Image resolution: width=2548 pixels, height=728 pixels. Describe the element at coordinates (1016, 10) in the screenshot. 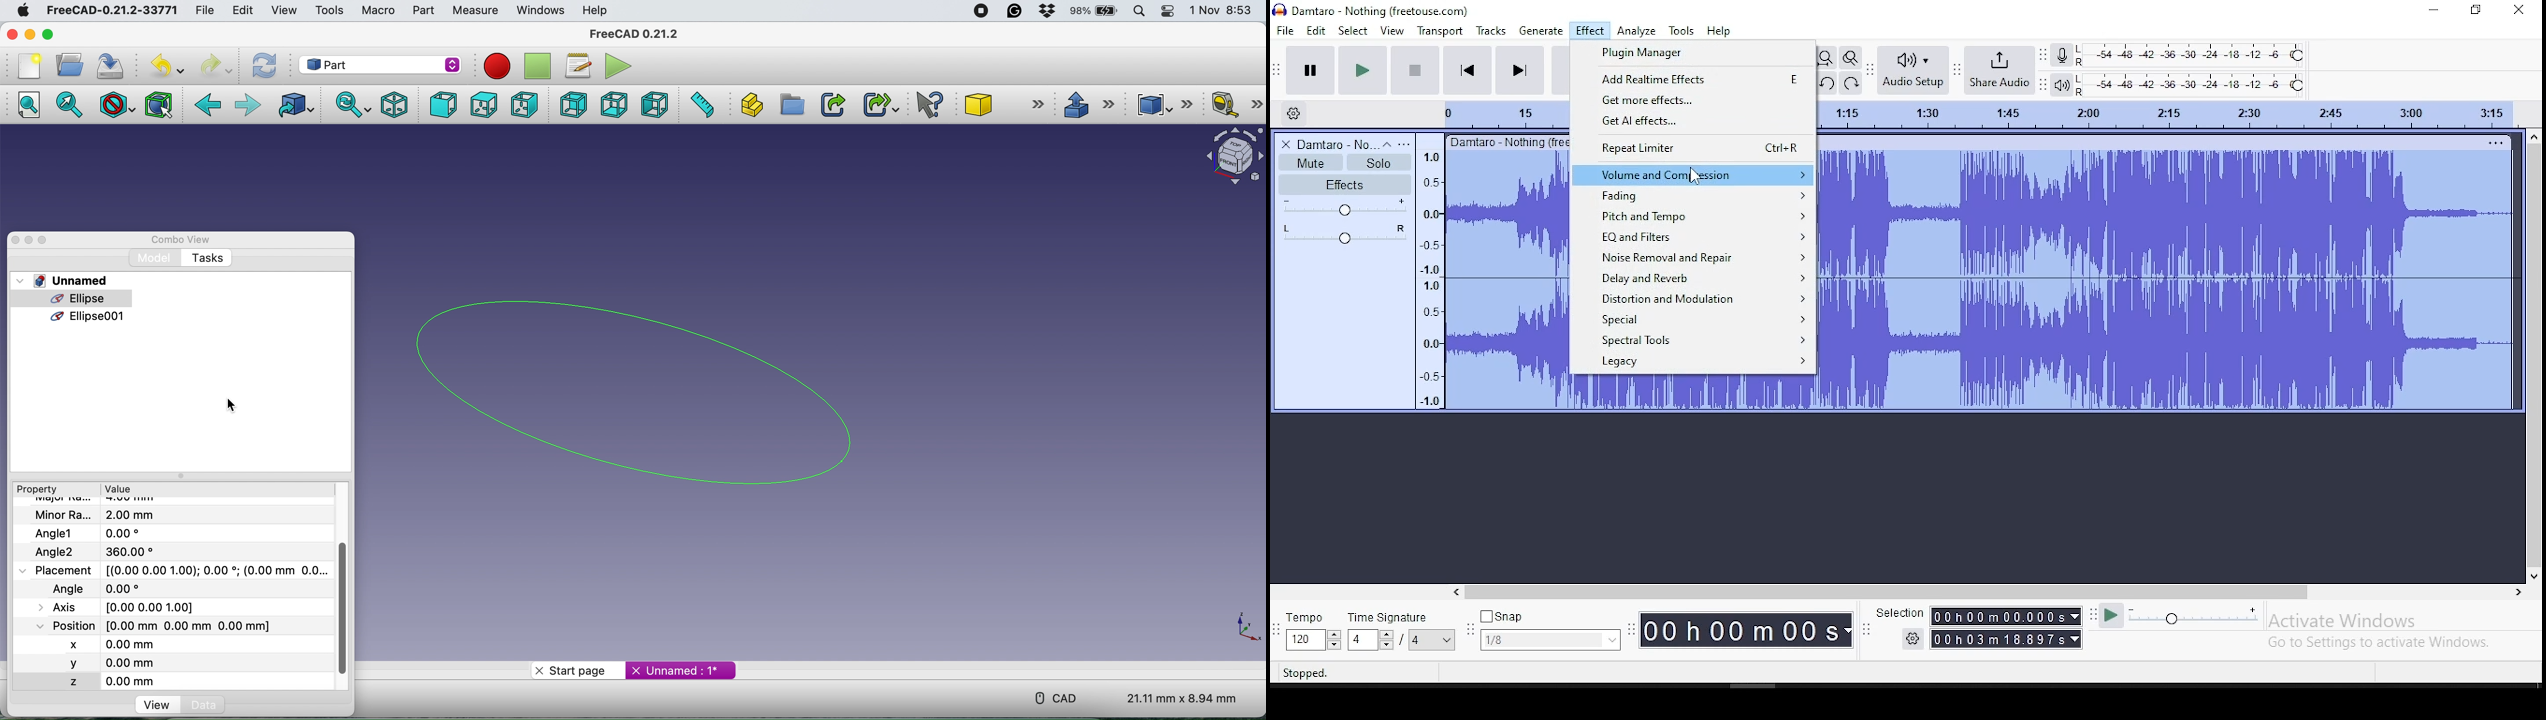

I see `grammarly` at that location.